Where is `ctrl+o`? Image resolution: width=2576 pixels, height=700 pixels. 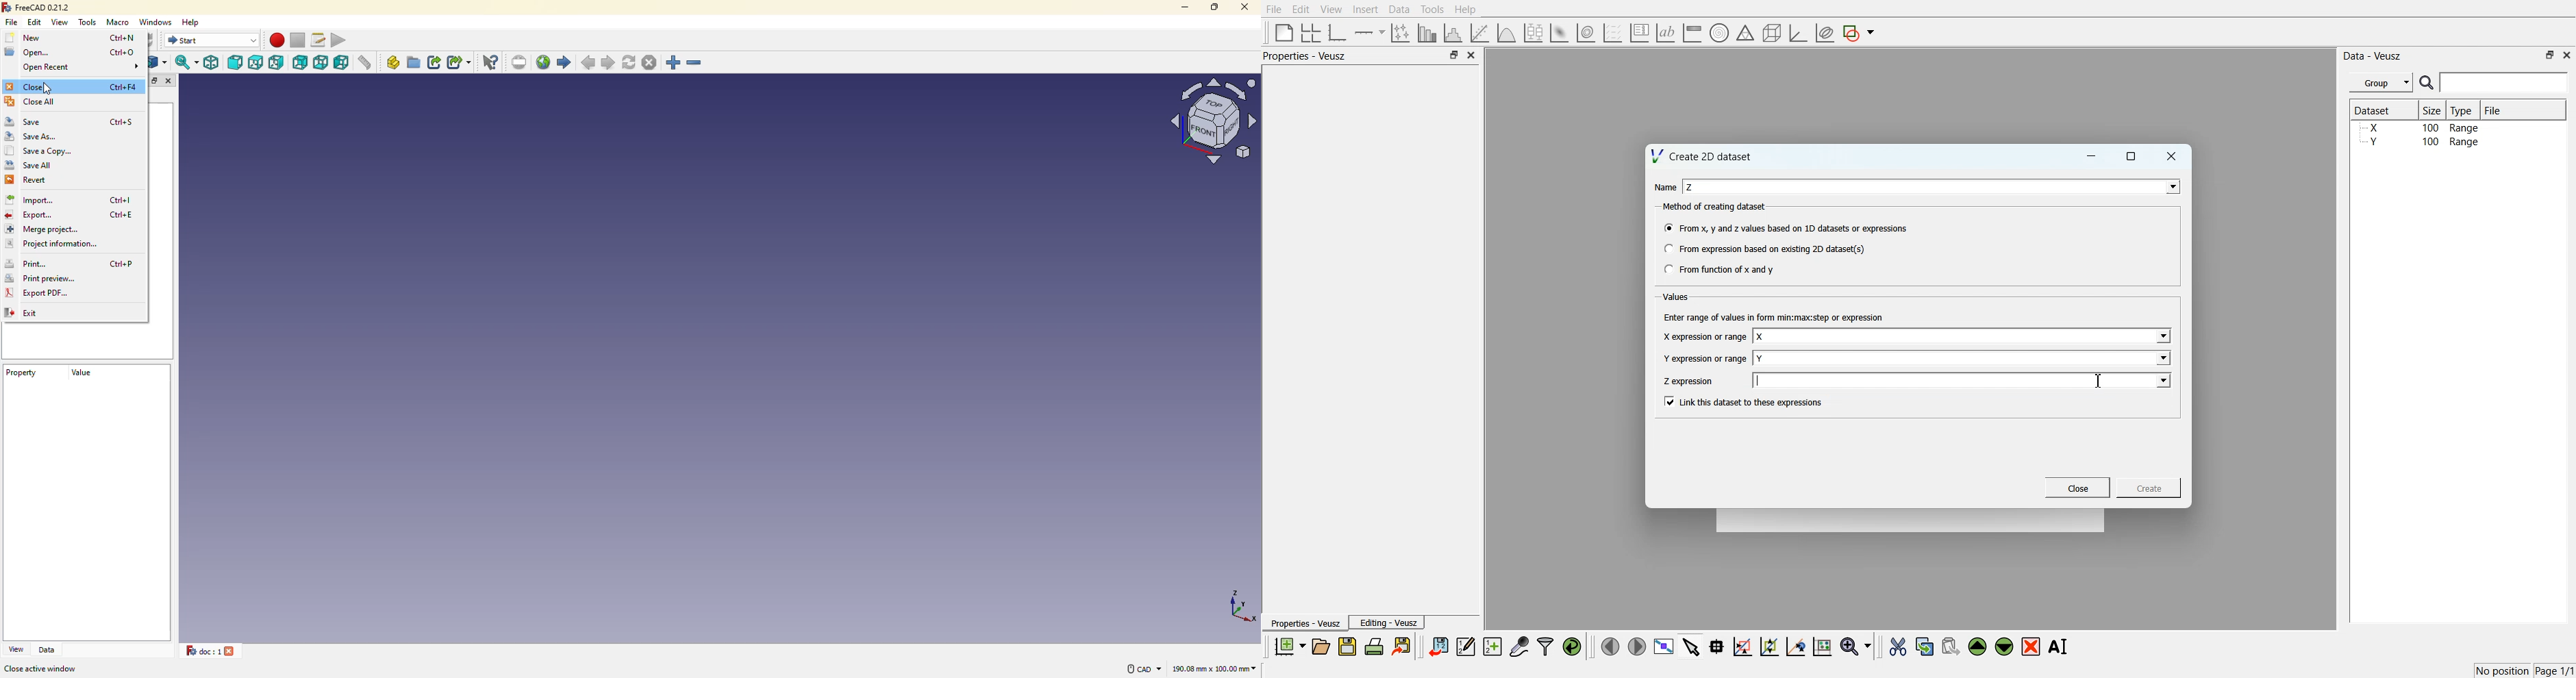
ctrl+o is located at coordinates (124, 53).